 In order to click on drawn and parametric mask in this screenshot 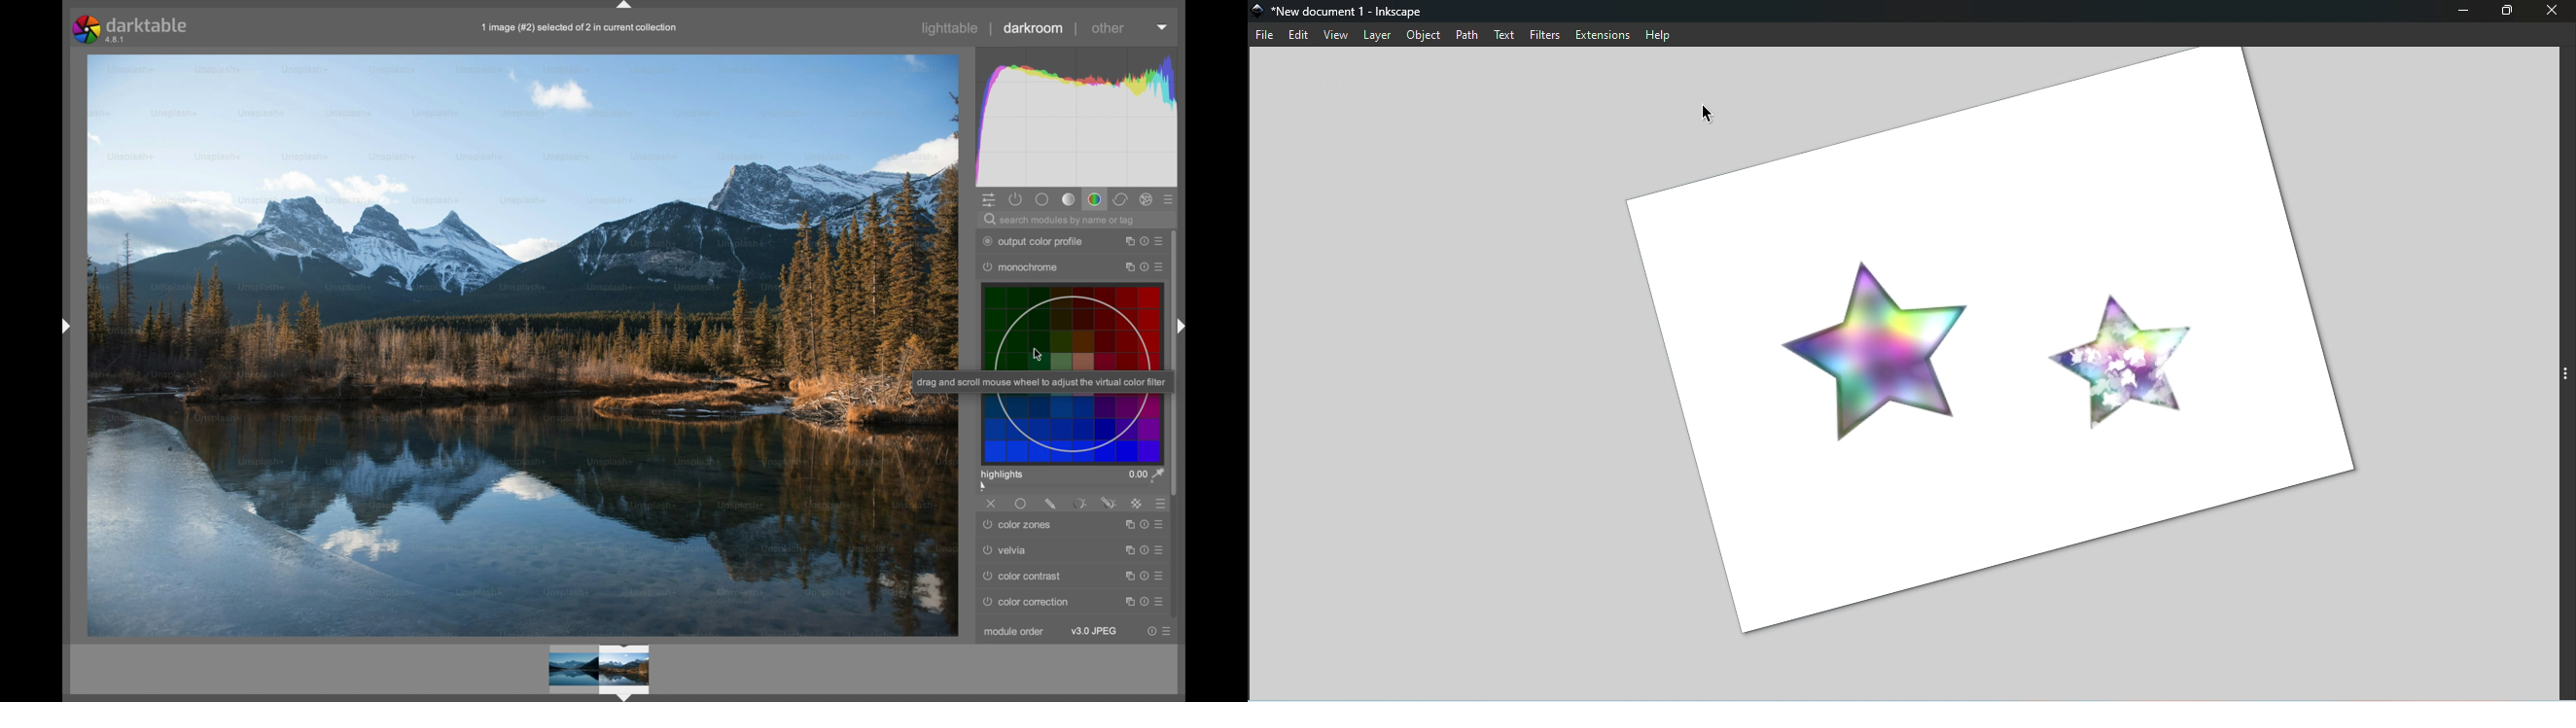, I will do `click(1109, 502)`.